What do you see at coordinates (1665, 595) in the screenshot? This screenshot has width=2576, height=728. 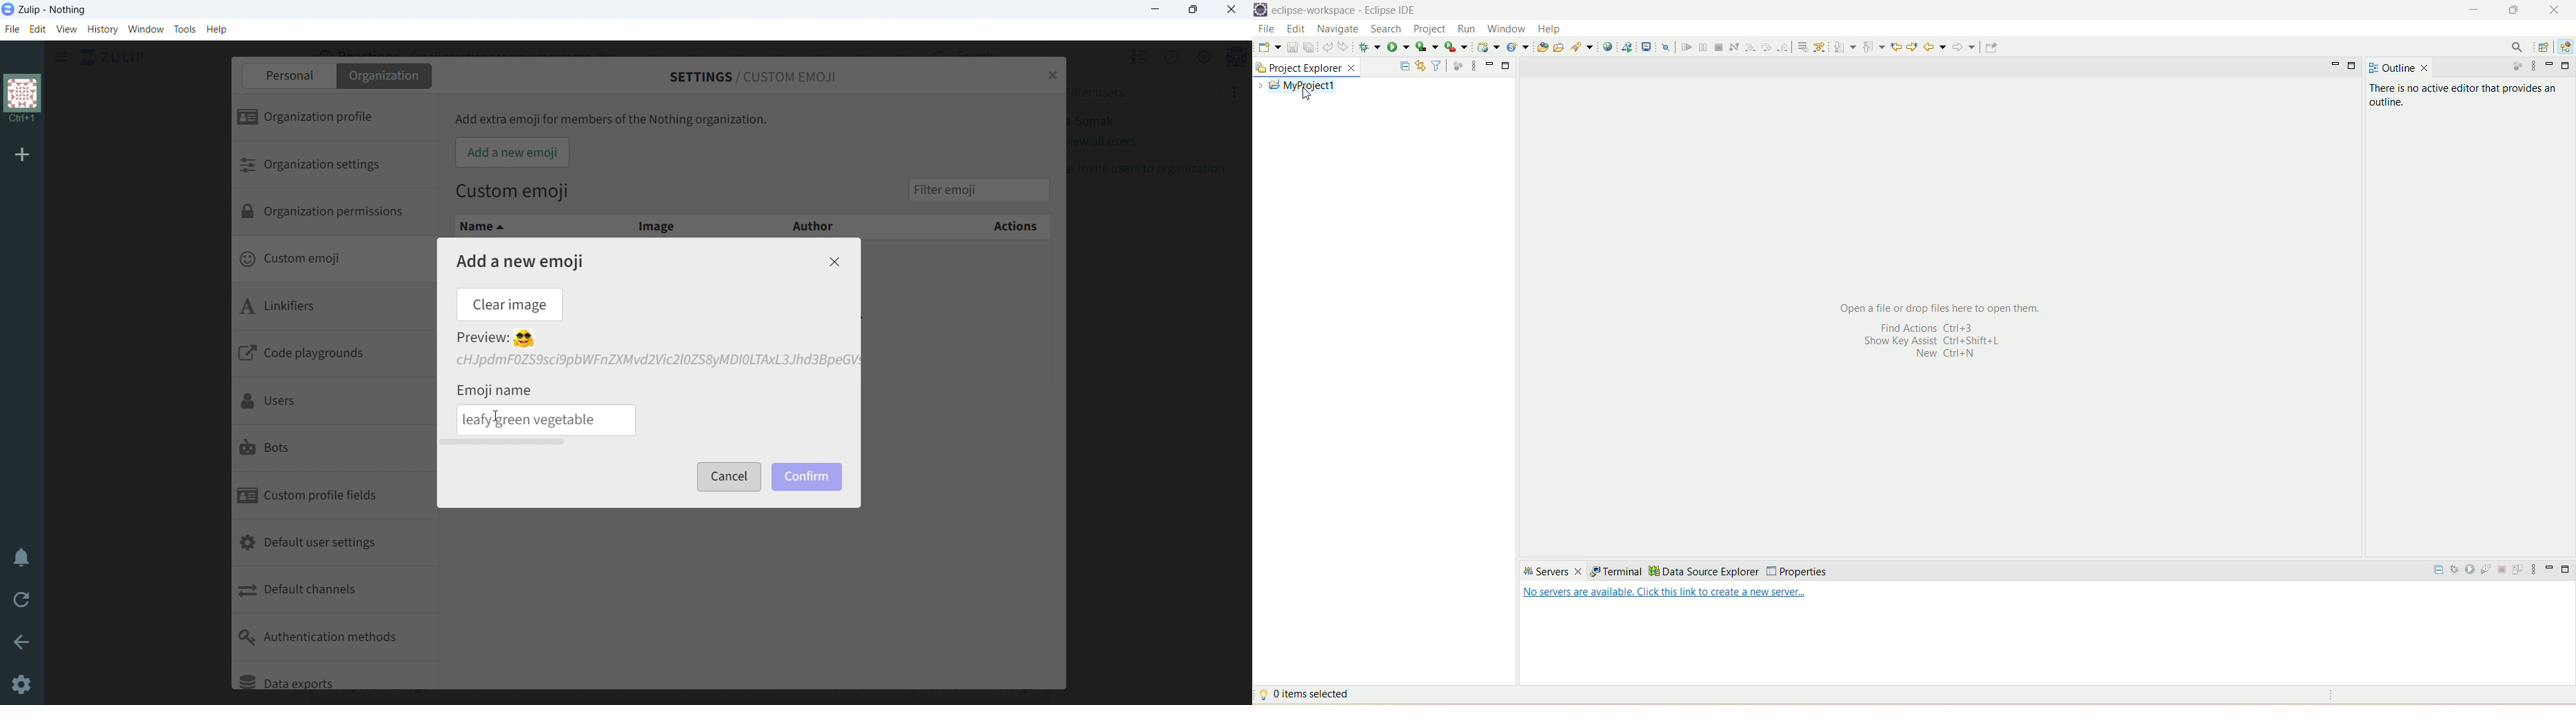 I see `text` at bounding box center [1665, 595].